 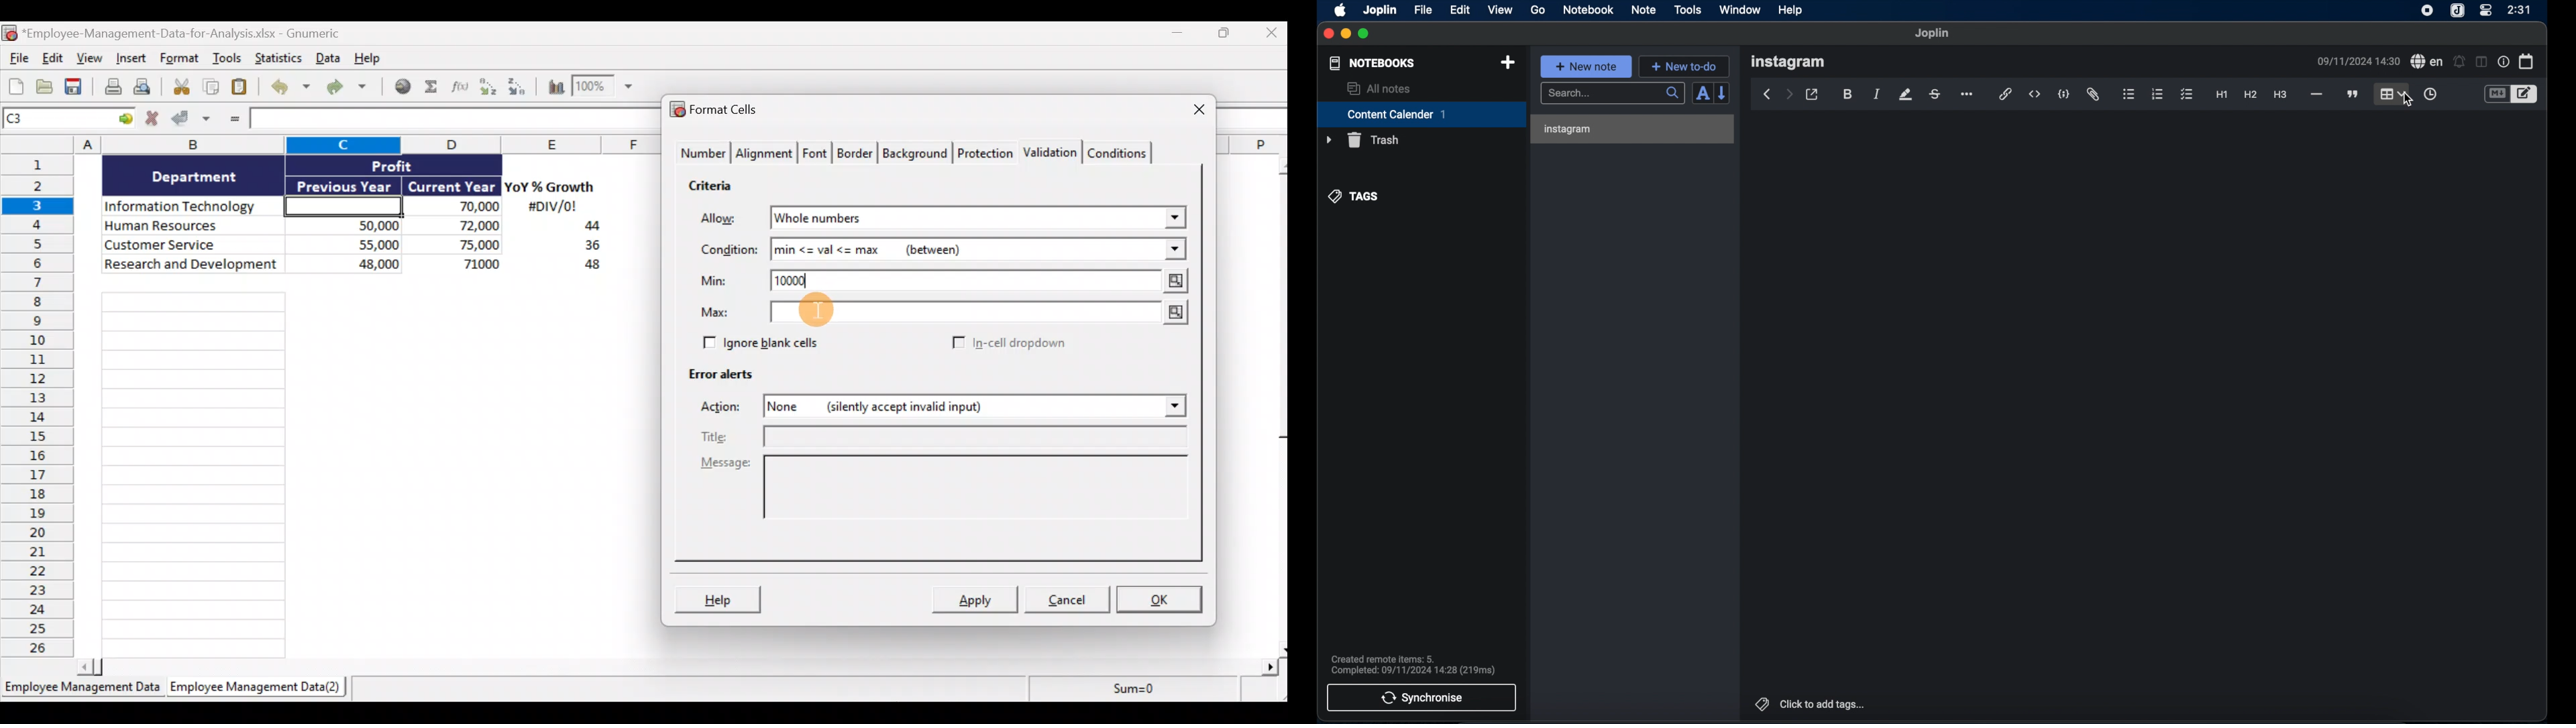 What do you see at coordinates (2222, 95) in the screenshot?
I see `heading 1` at bounding box center [2222, 95].